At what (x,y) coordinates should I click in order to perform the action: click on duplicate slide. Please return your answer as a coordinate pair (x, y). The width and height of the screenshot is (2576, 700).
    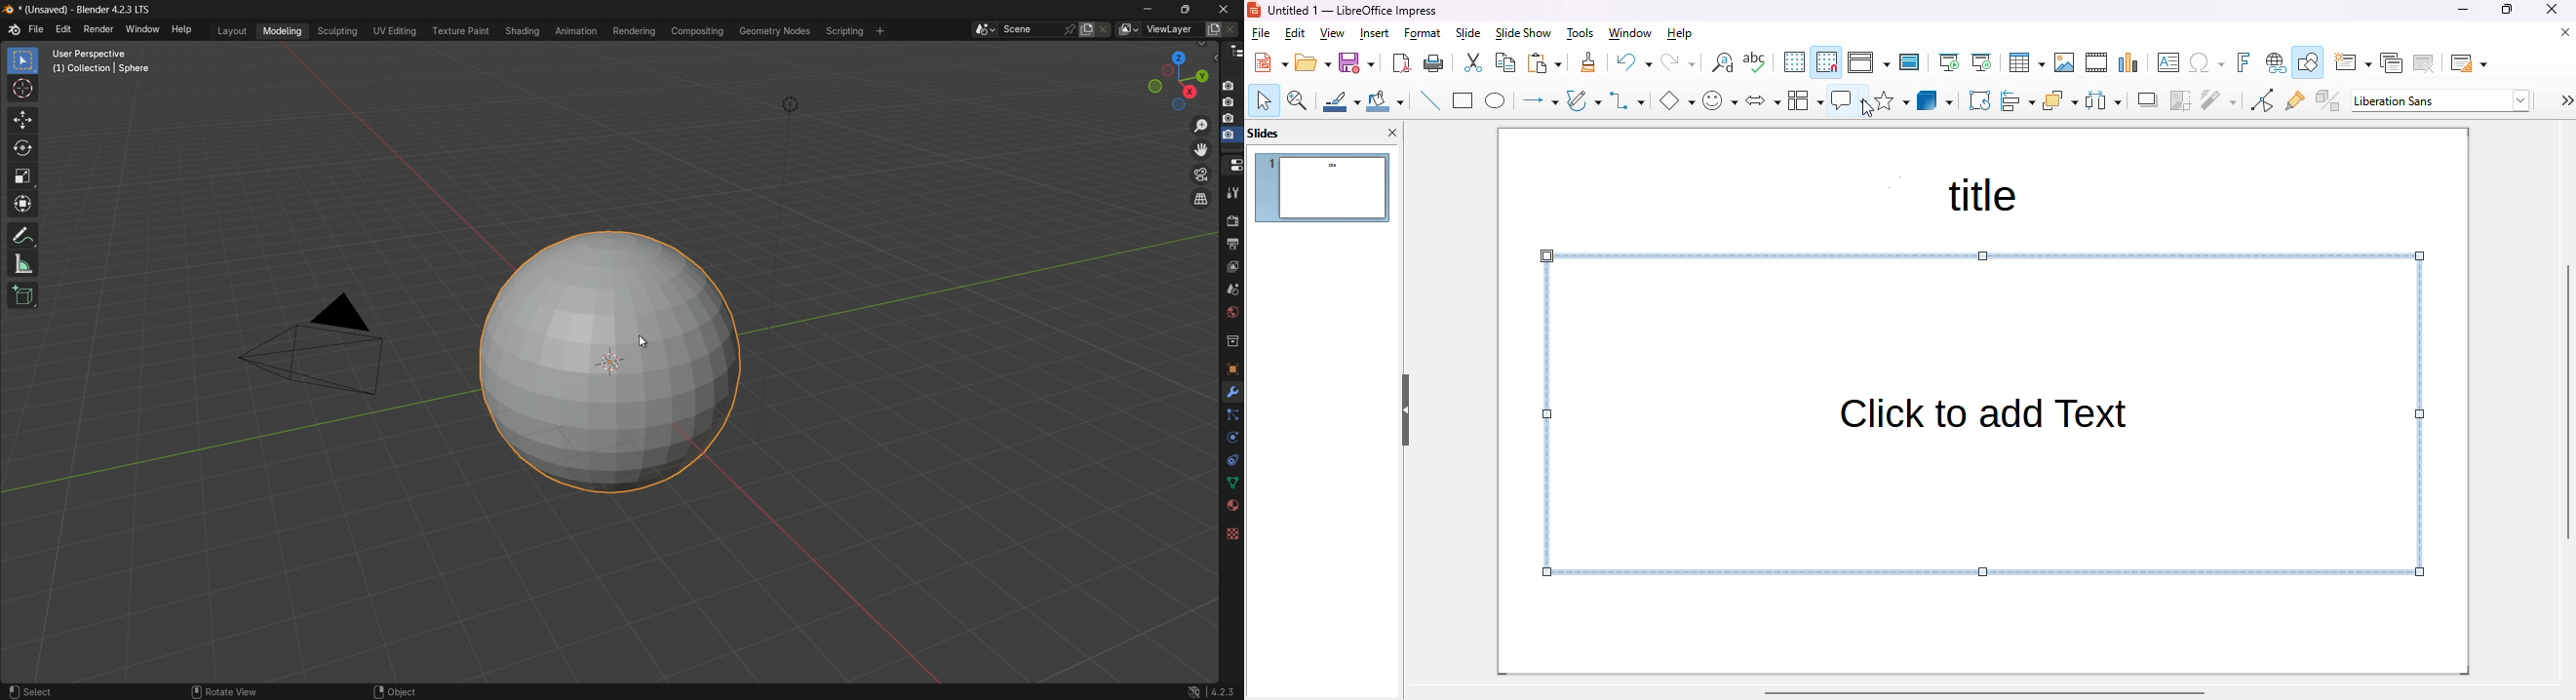
    Looking at the image, I should click on (2391, 62).